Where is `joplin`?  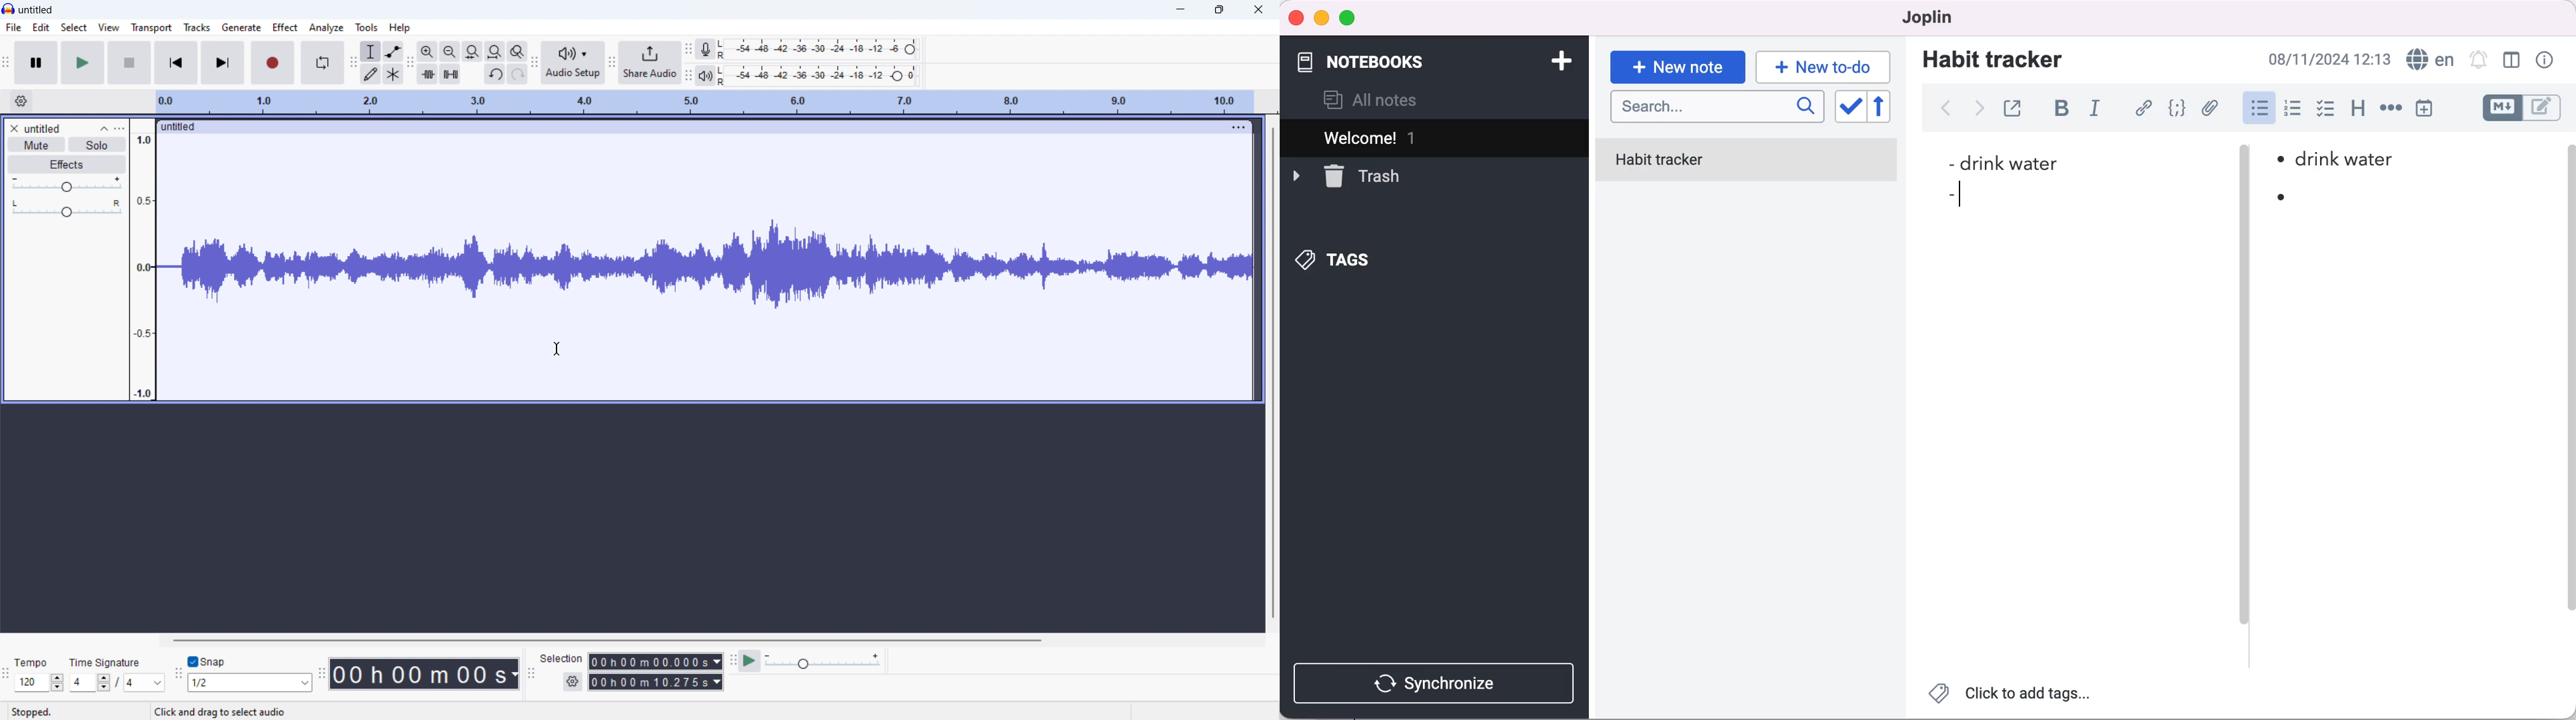
joplin is located at coordinates (1922, 16).